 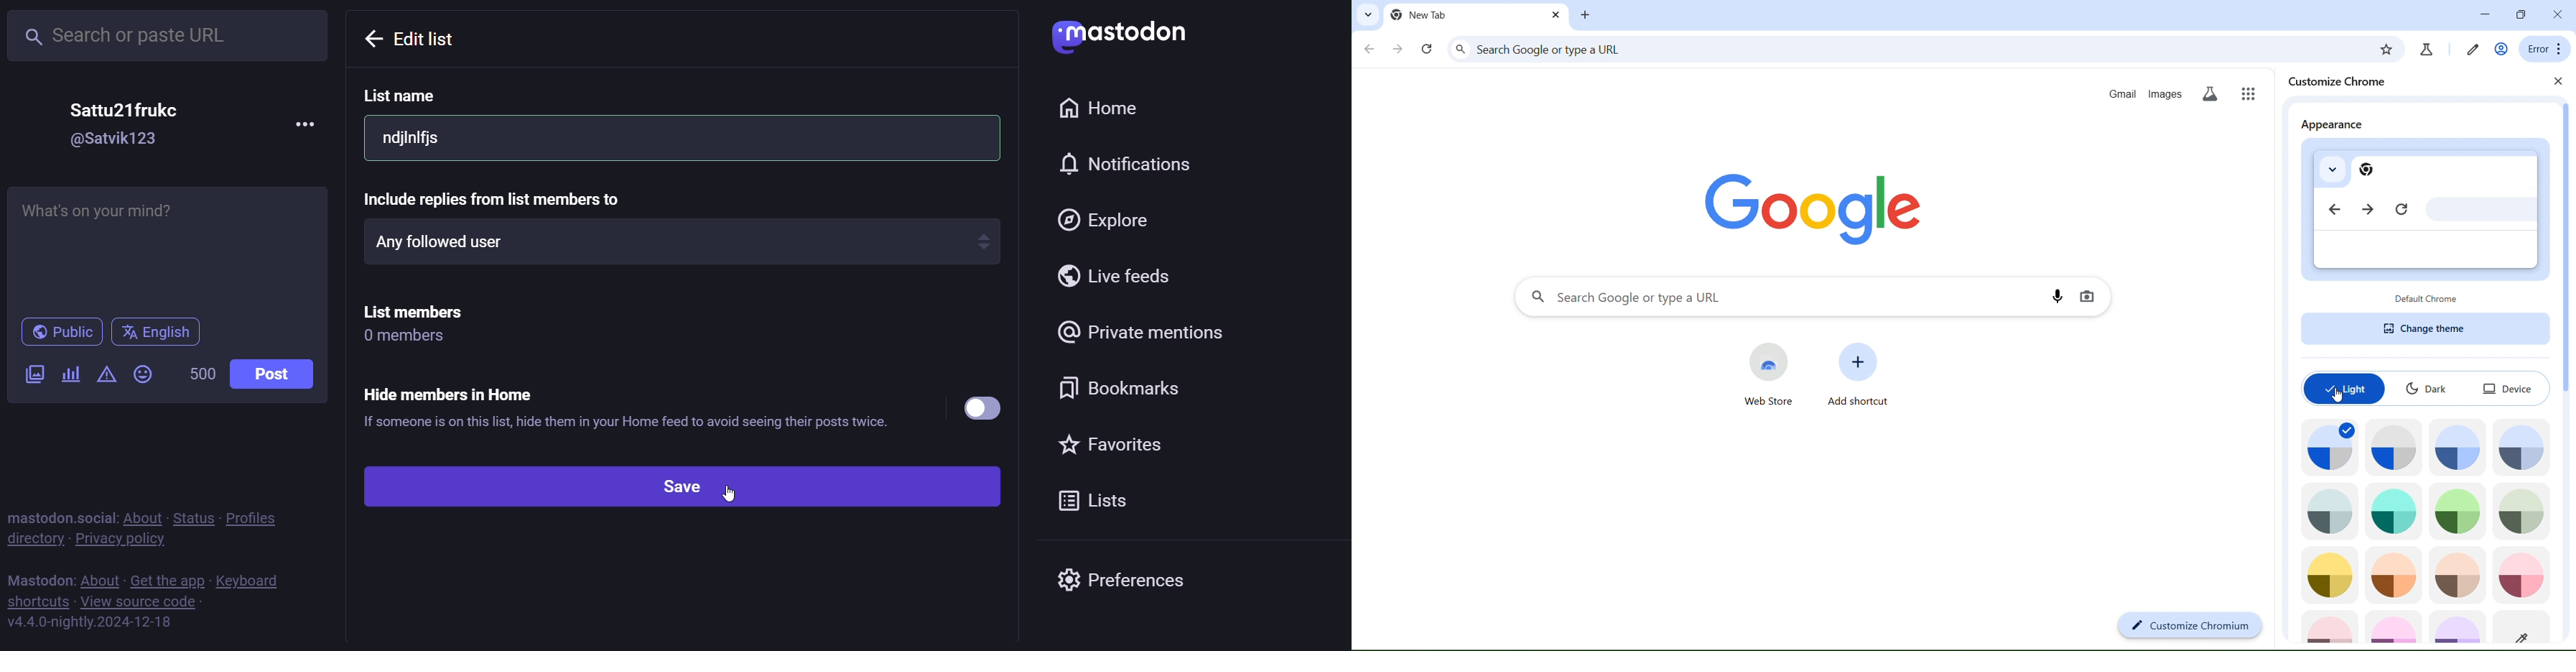 I want to click on image, so click(x=2393, y=510).